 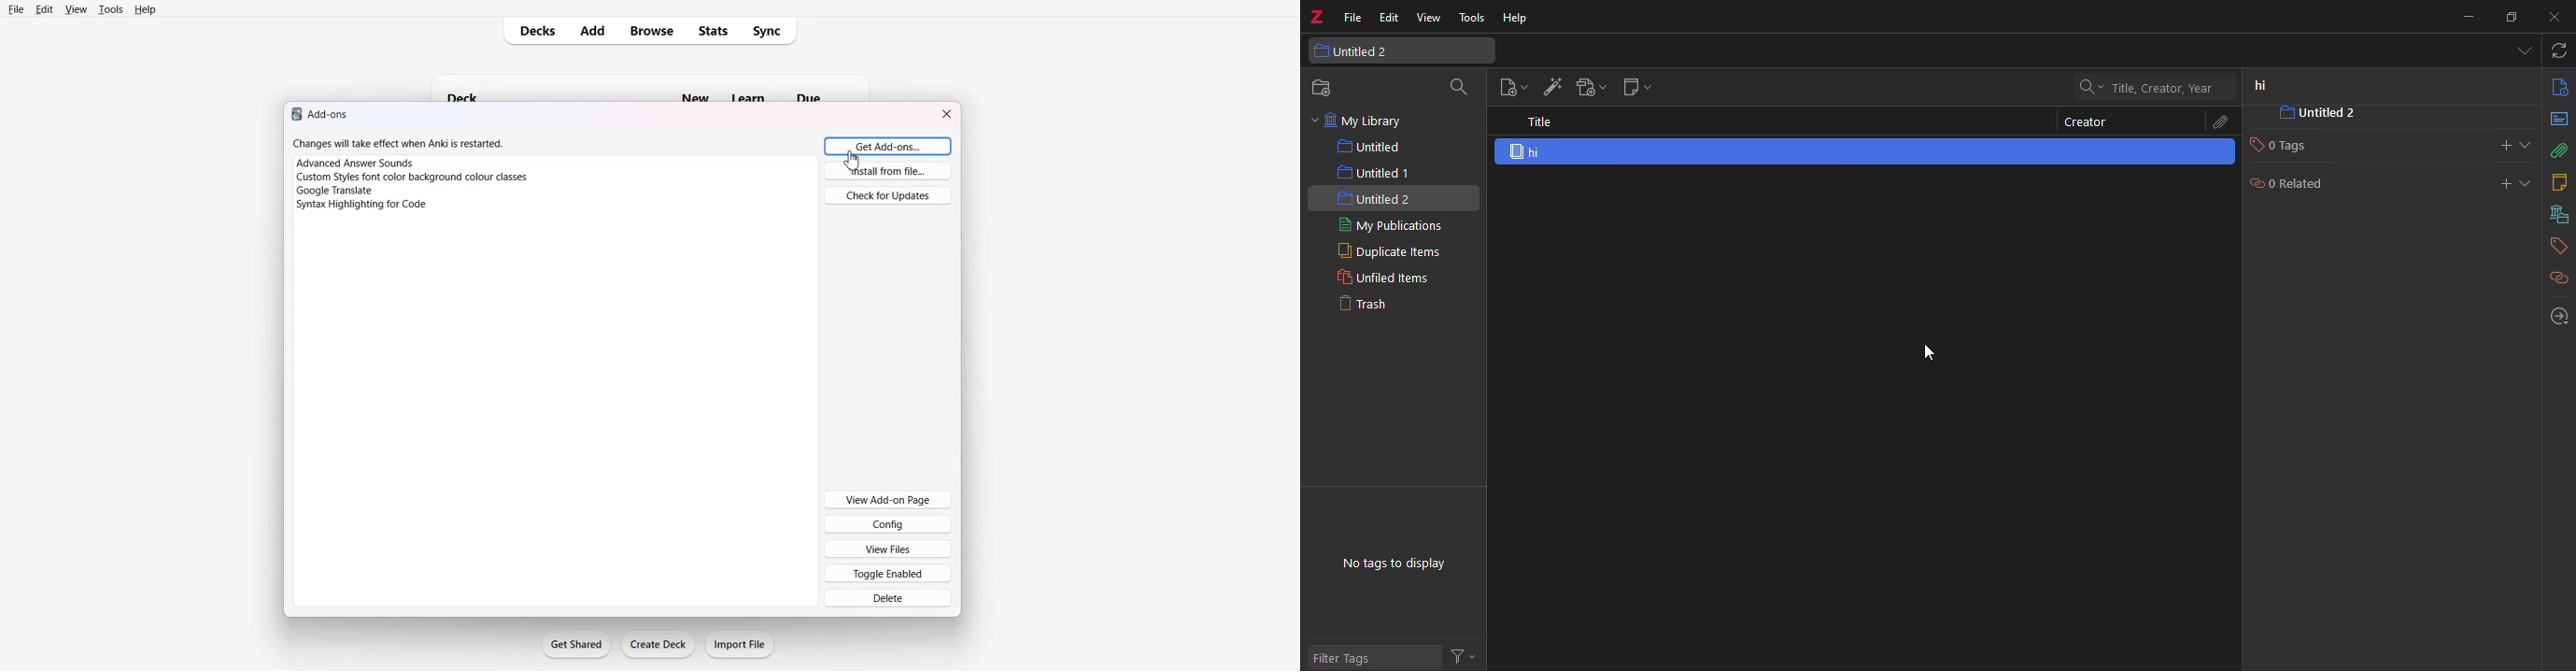 I want to click on cursor, so click(x=1934, y=350).